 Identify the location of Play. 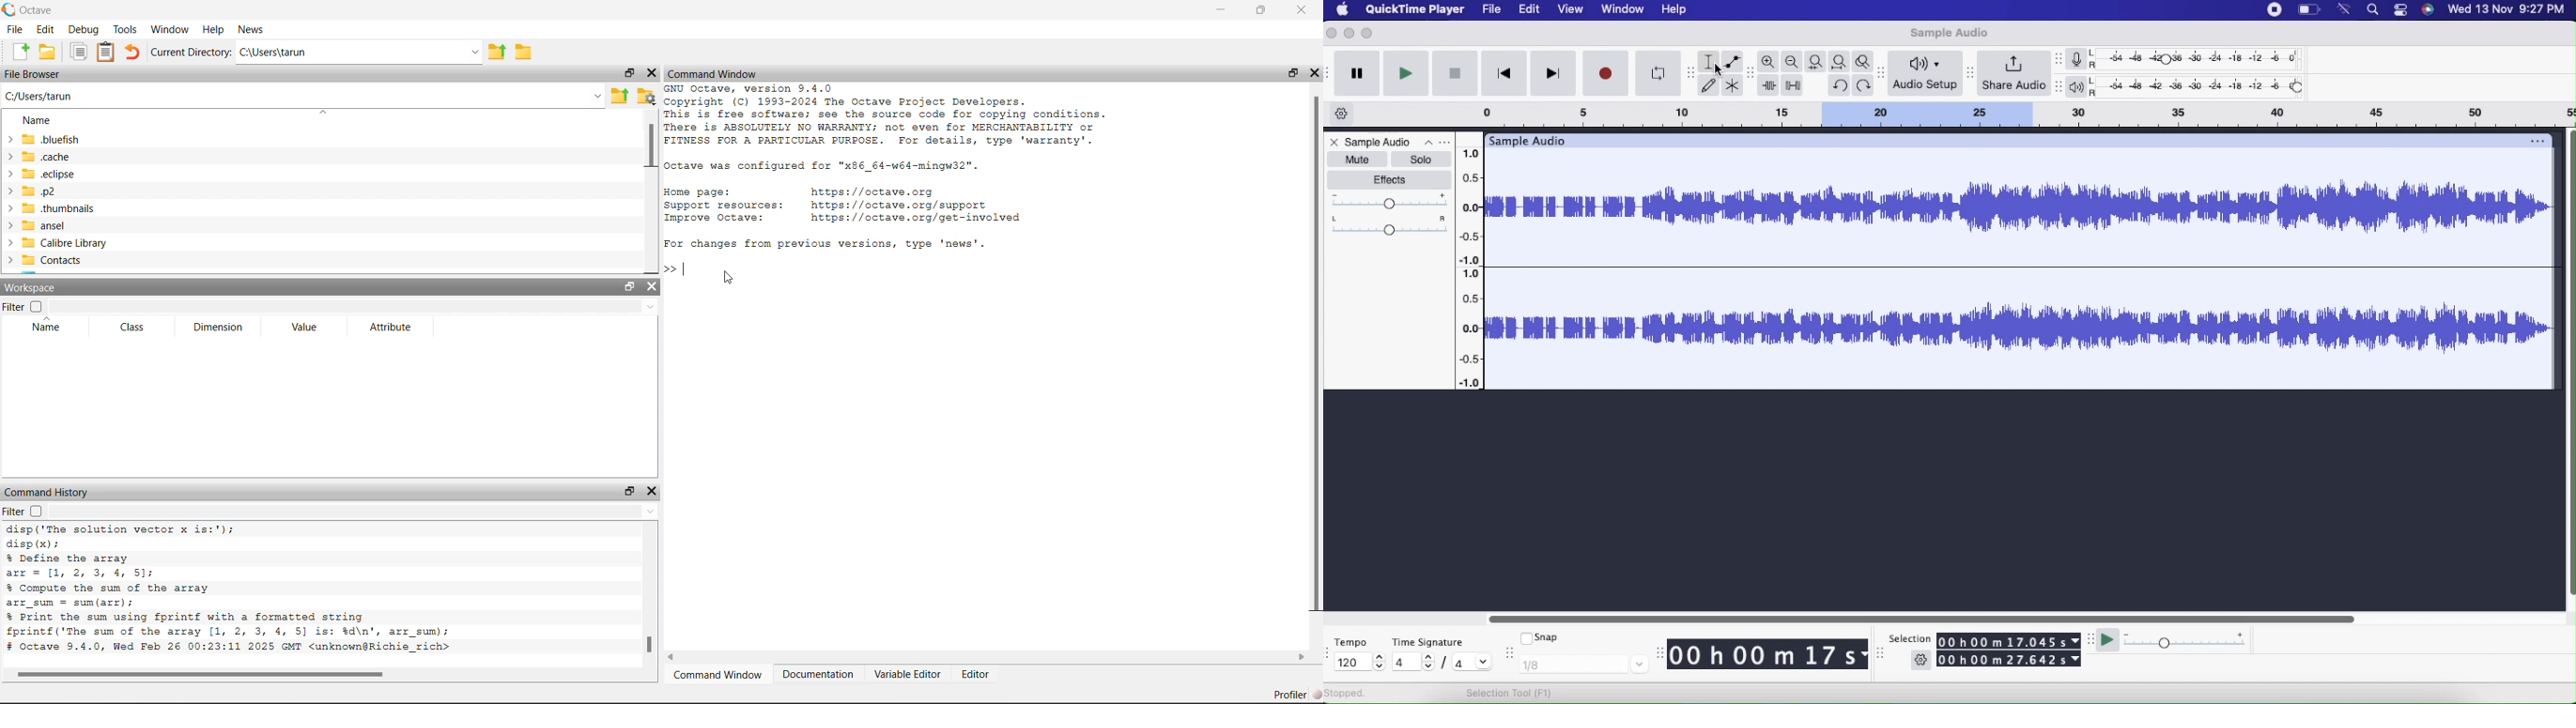
(1405, 73).